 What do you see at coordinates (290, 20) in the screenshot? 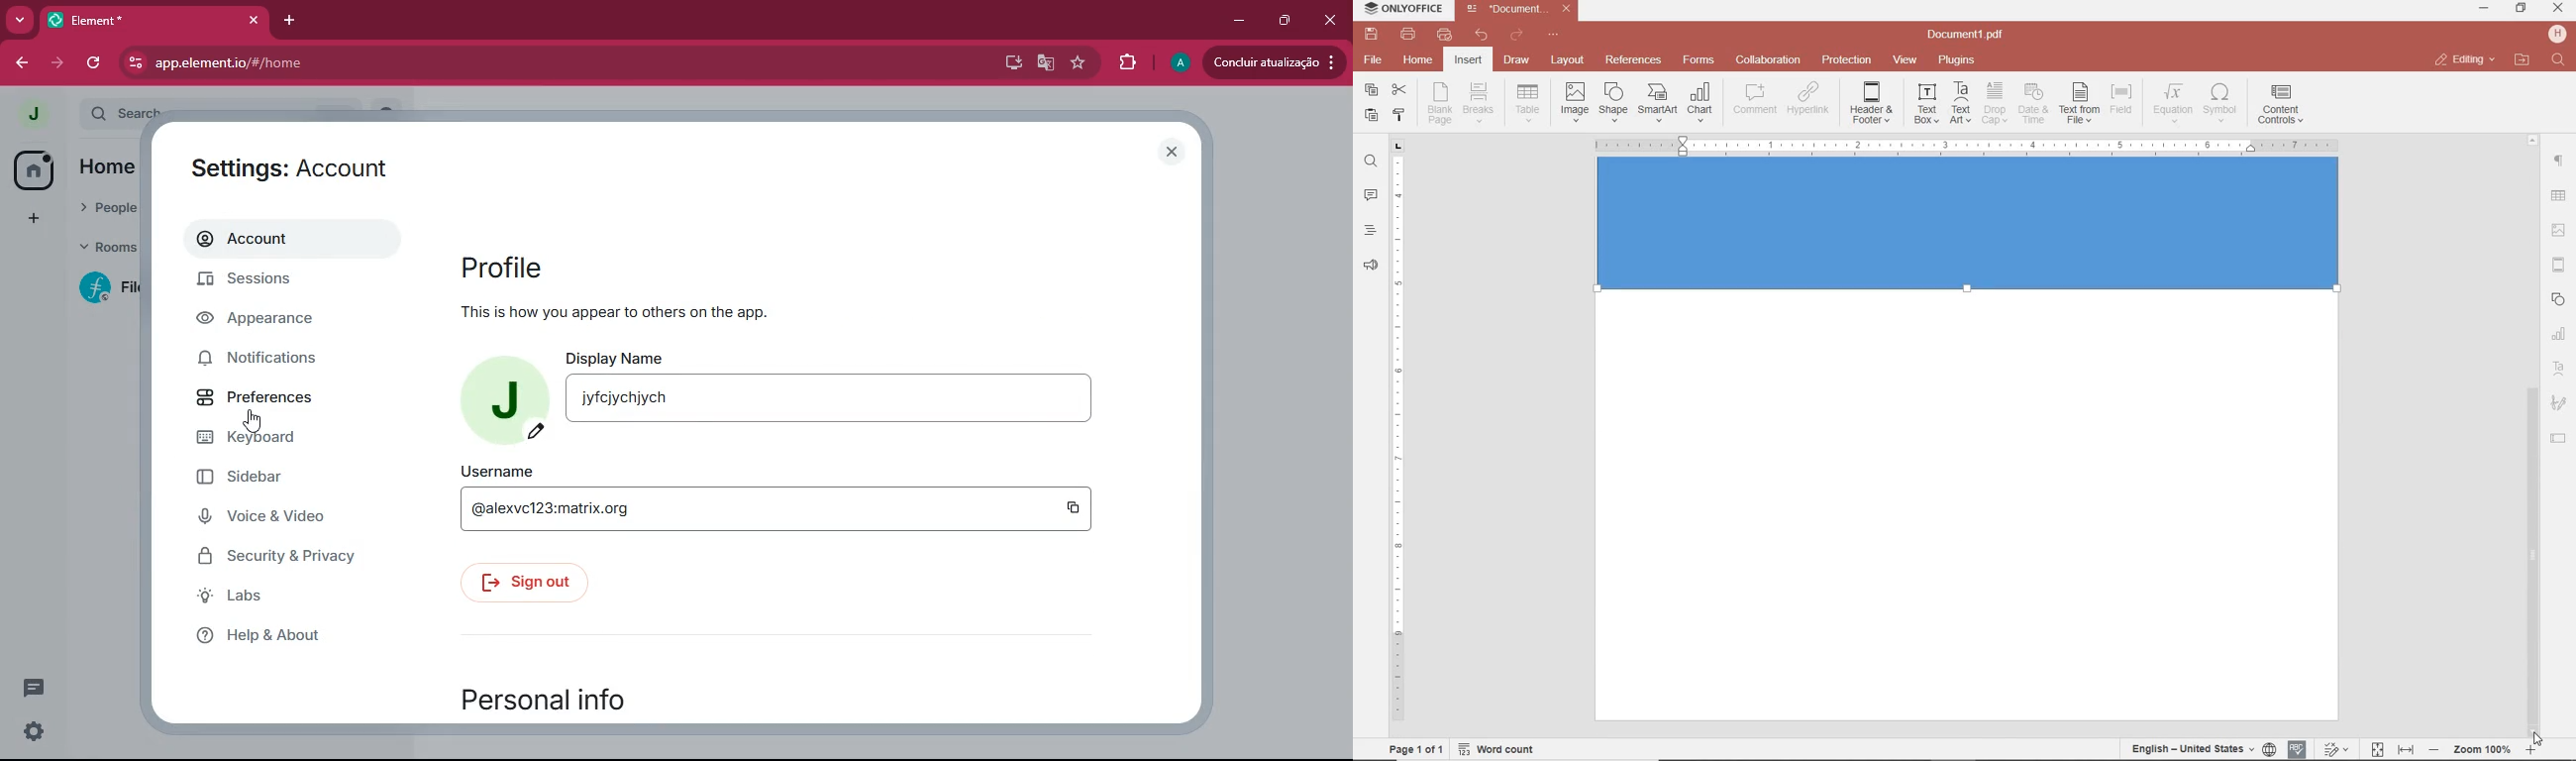
I see `add tab` at bounding box center [290, 20].